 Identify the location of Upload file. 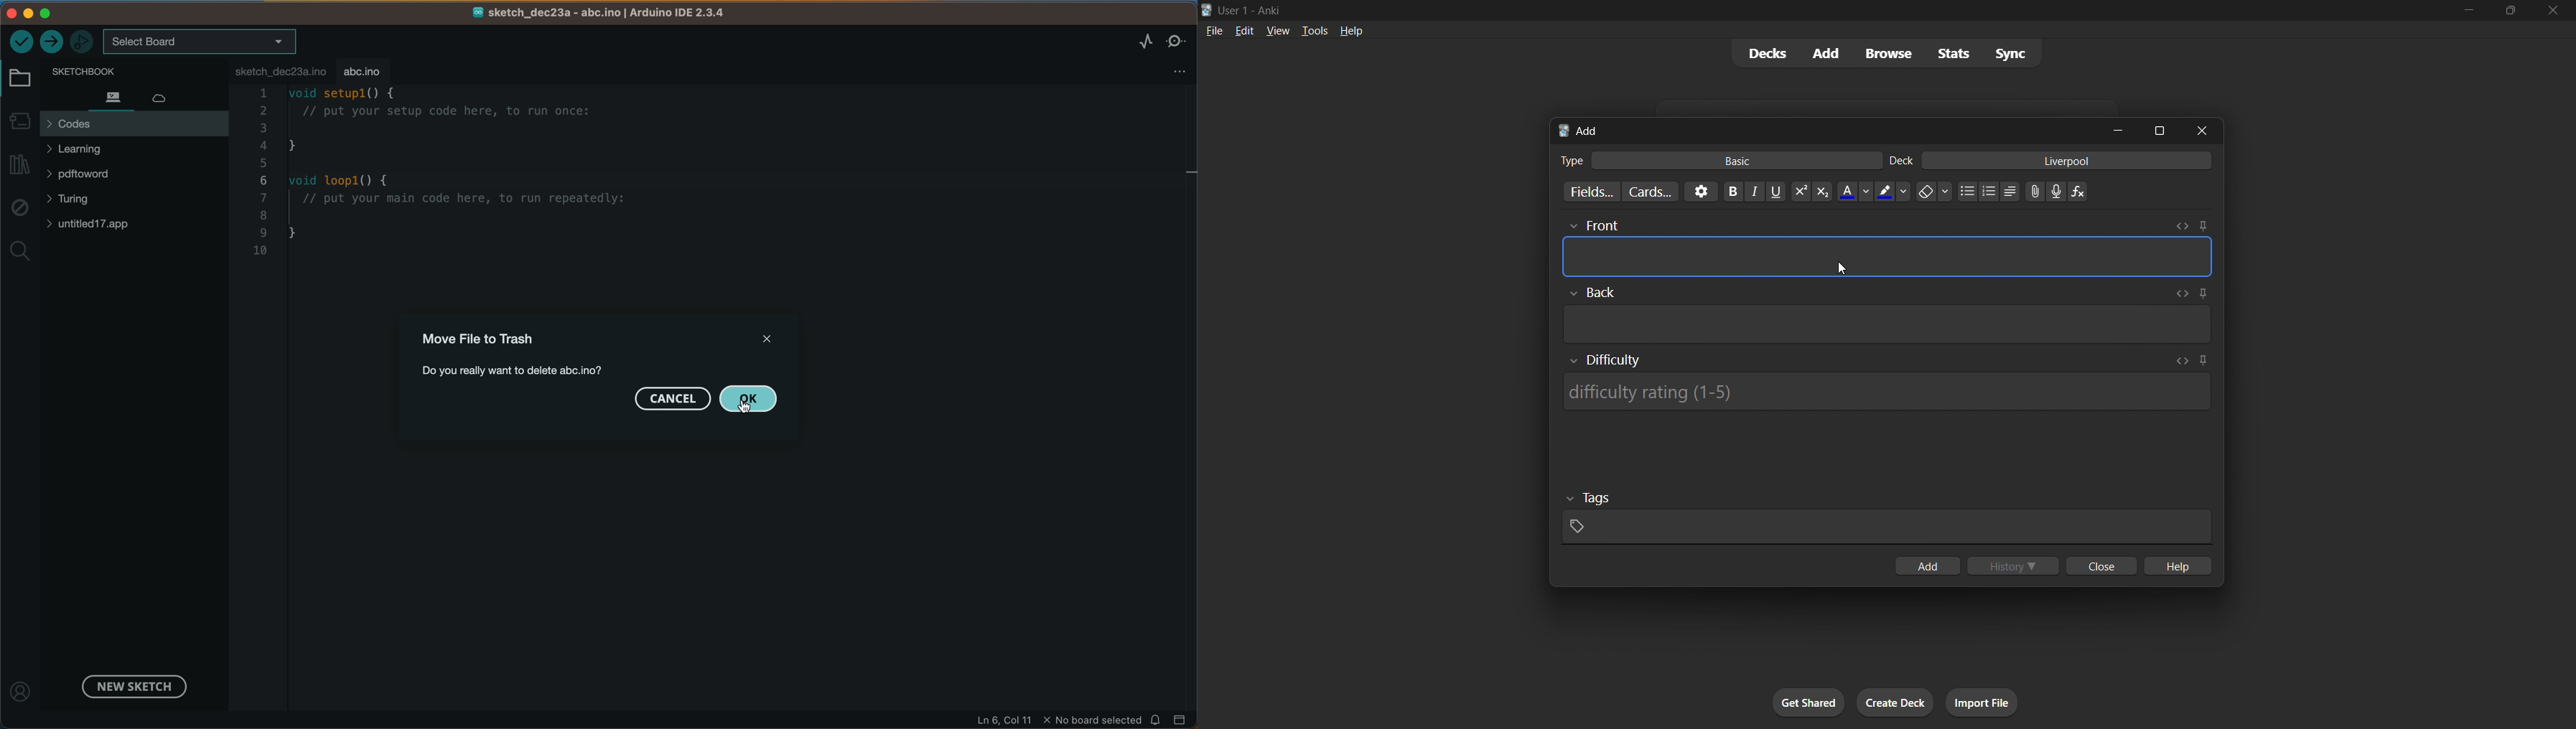
(2035, 192).